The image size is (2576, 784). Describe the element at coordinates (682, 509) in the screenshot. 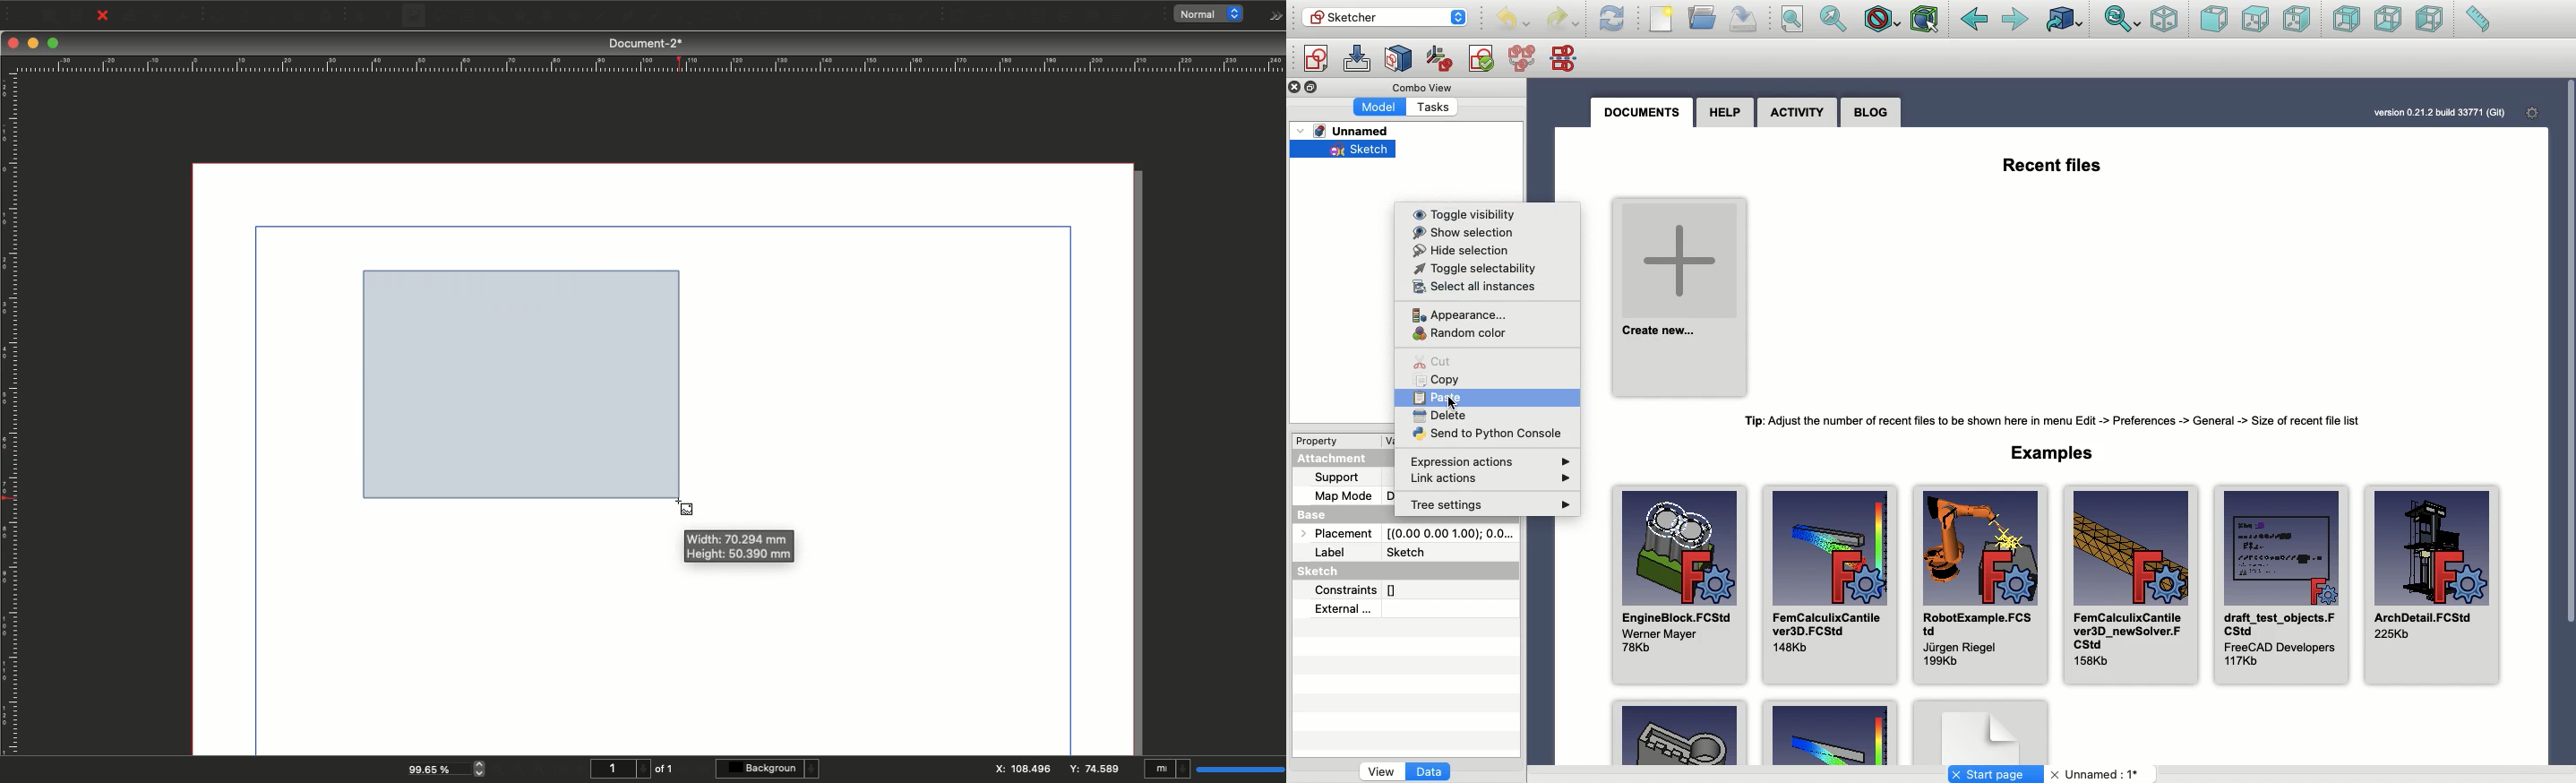

I see `cursor` at that location.